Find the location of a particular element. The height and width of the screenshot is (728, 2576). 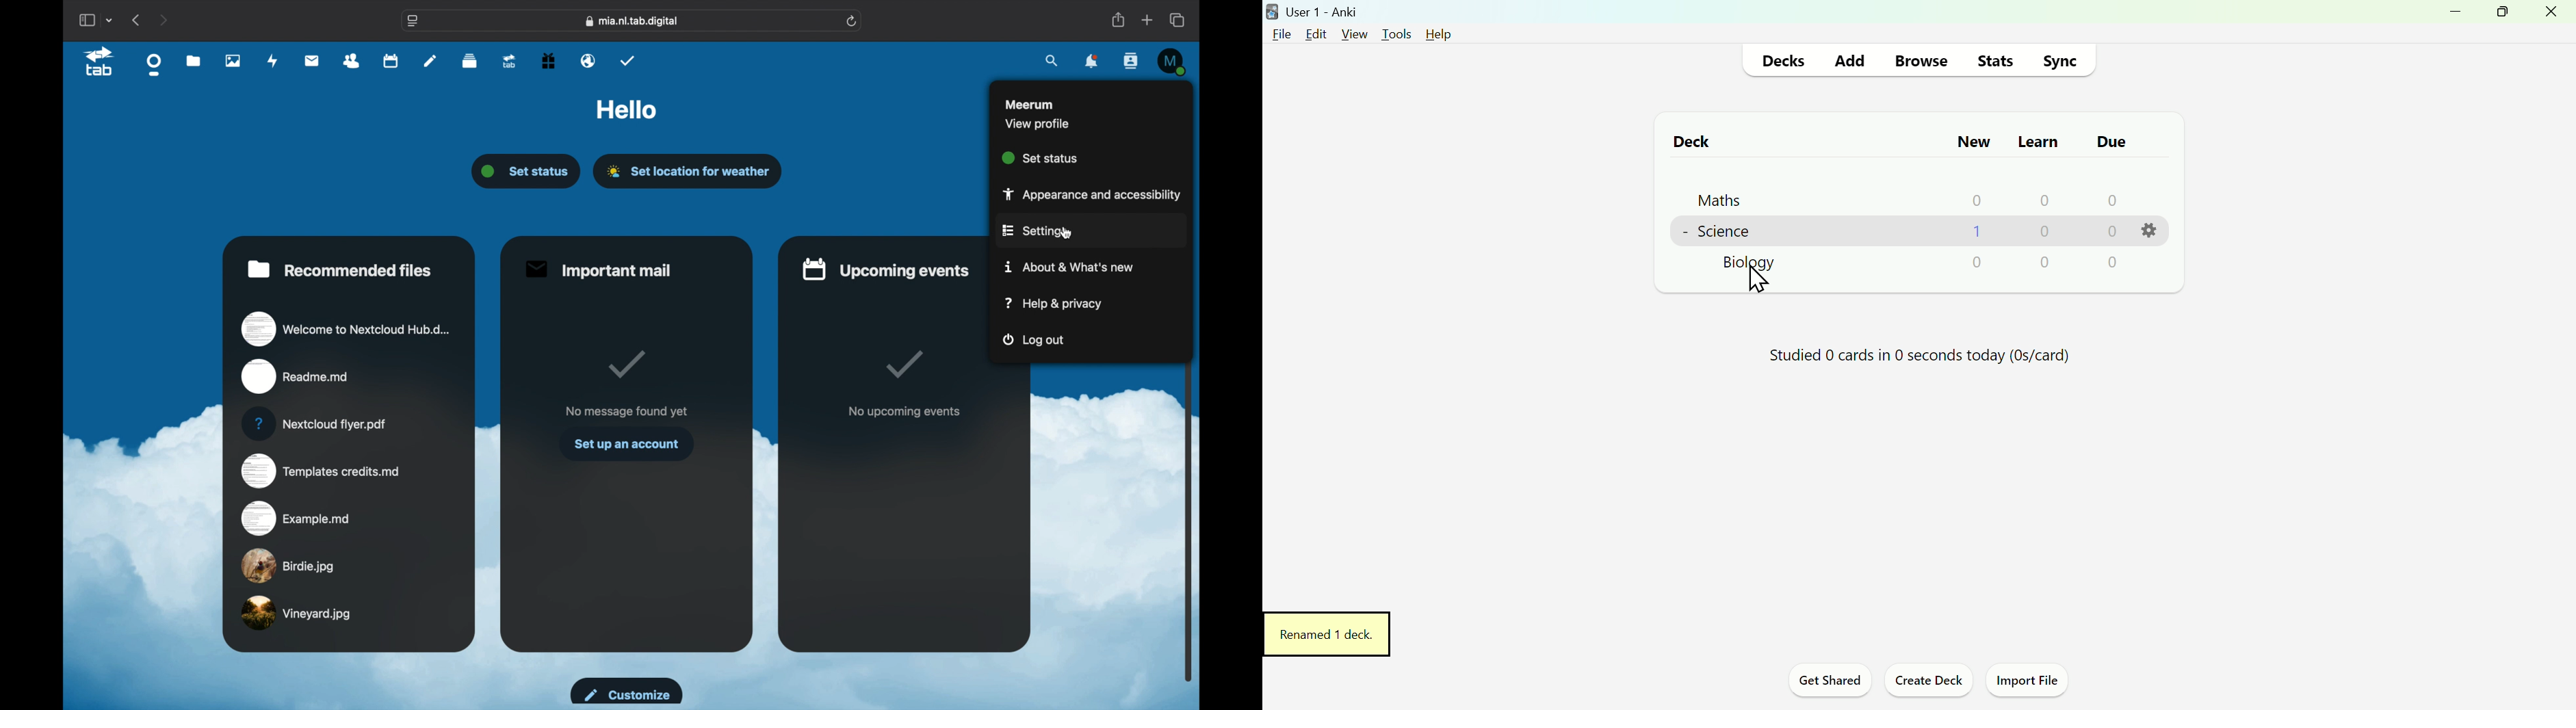

User 1 - Anki is located at coordinates (1316, 10).